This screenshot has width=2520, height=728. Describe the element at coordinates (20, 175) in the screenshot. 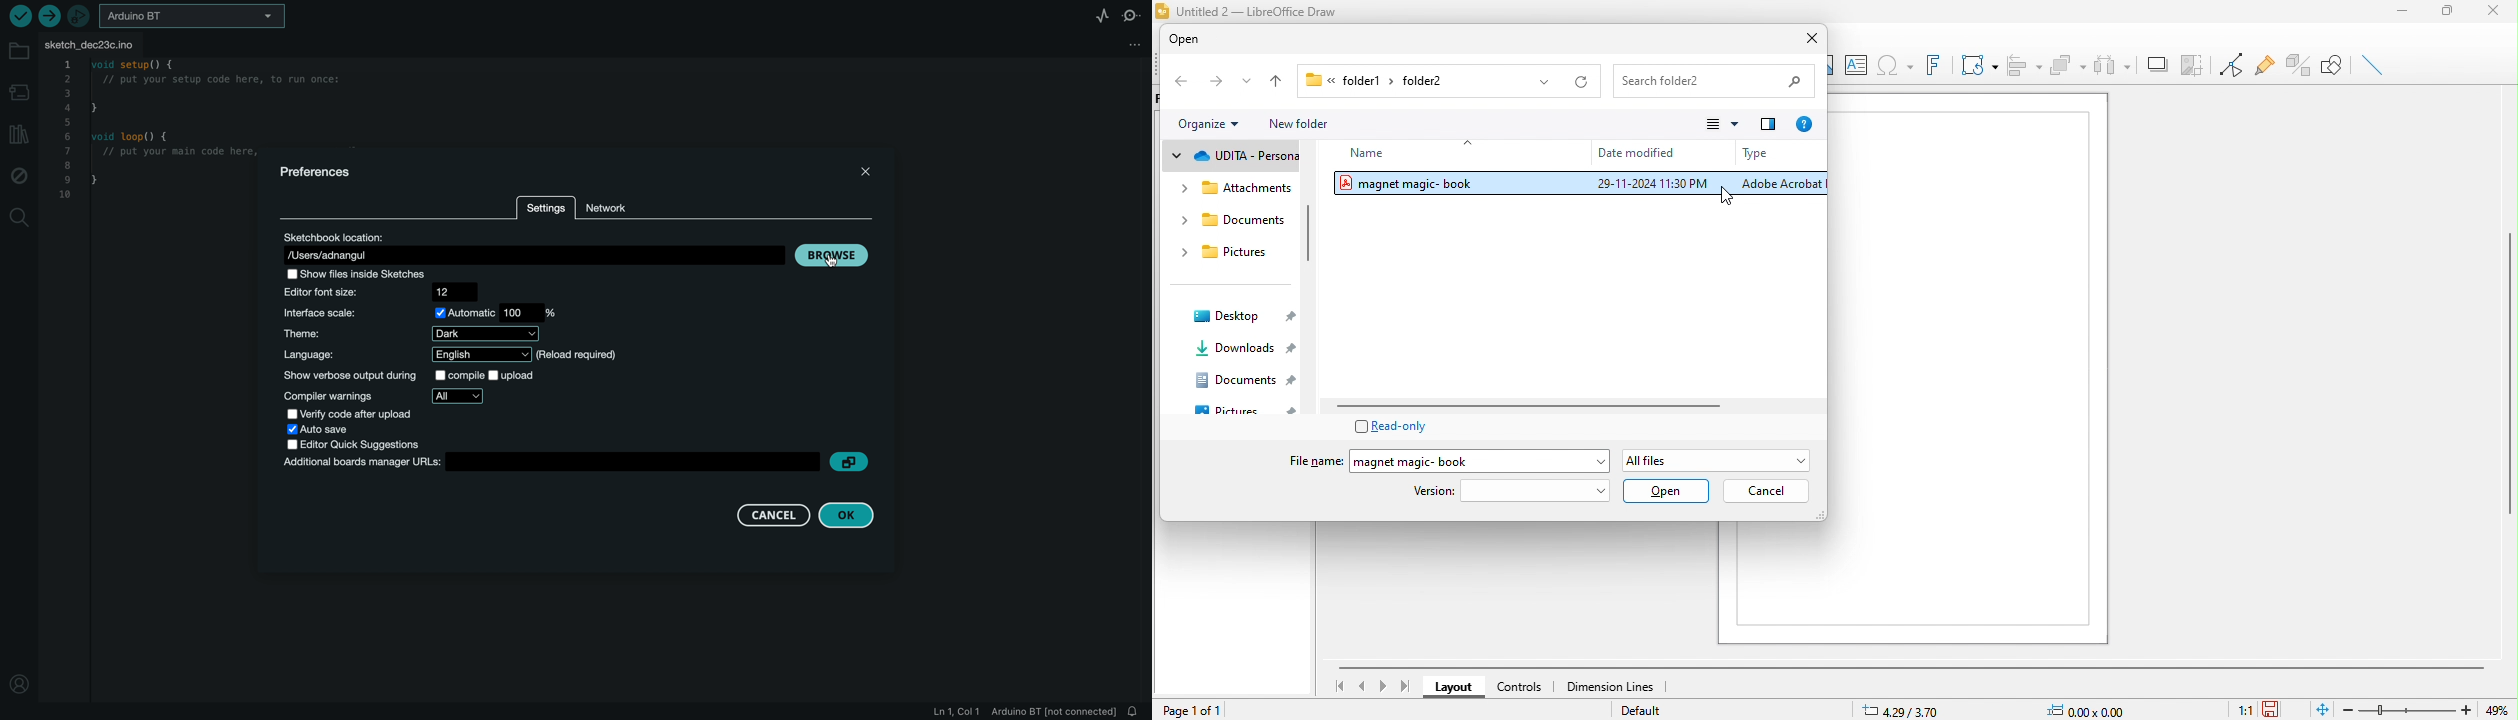

I see `debugger` at that location.